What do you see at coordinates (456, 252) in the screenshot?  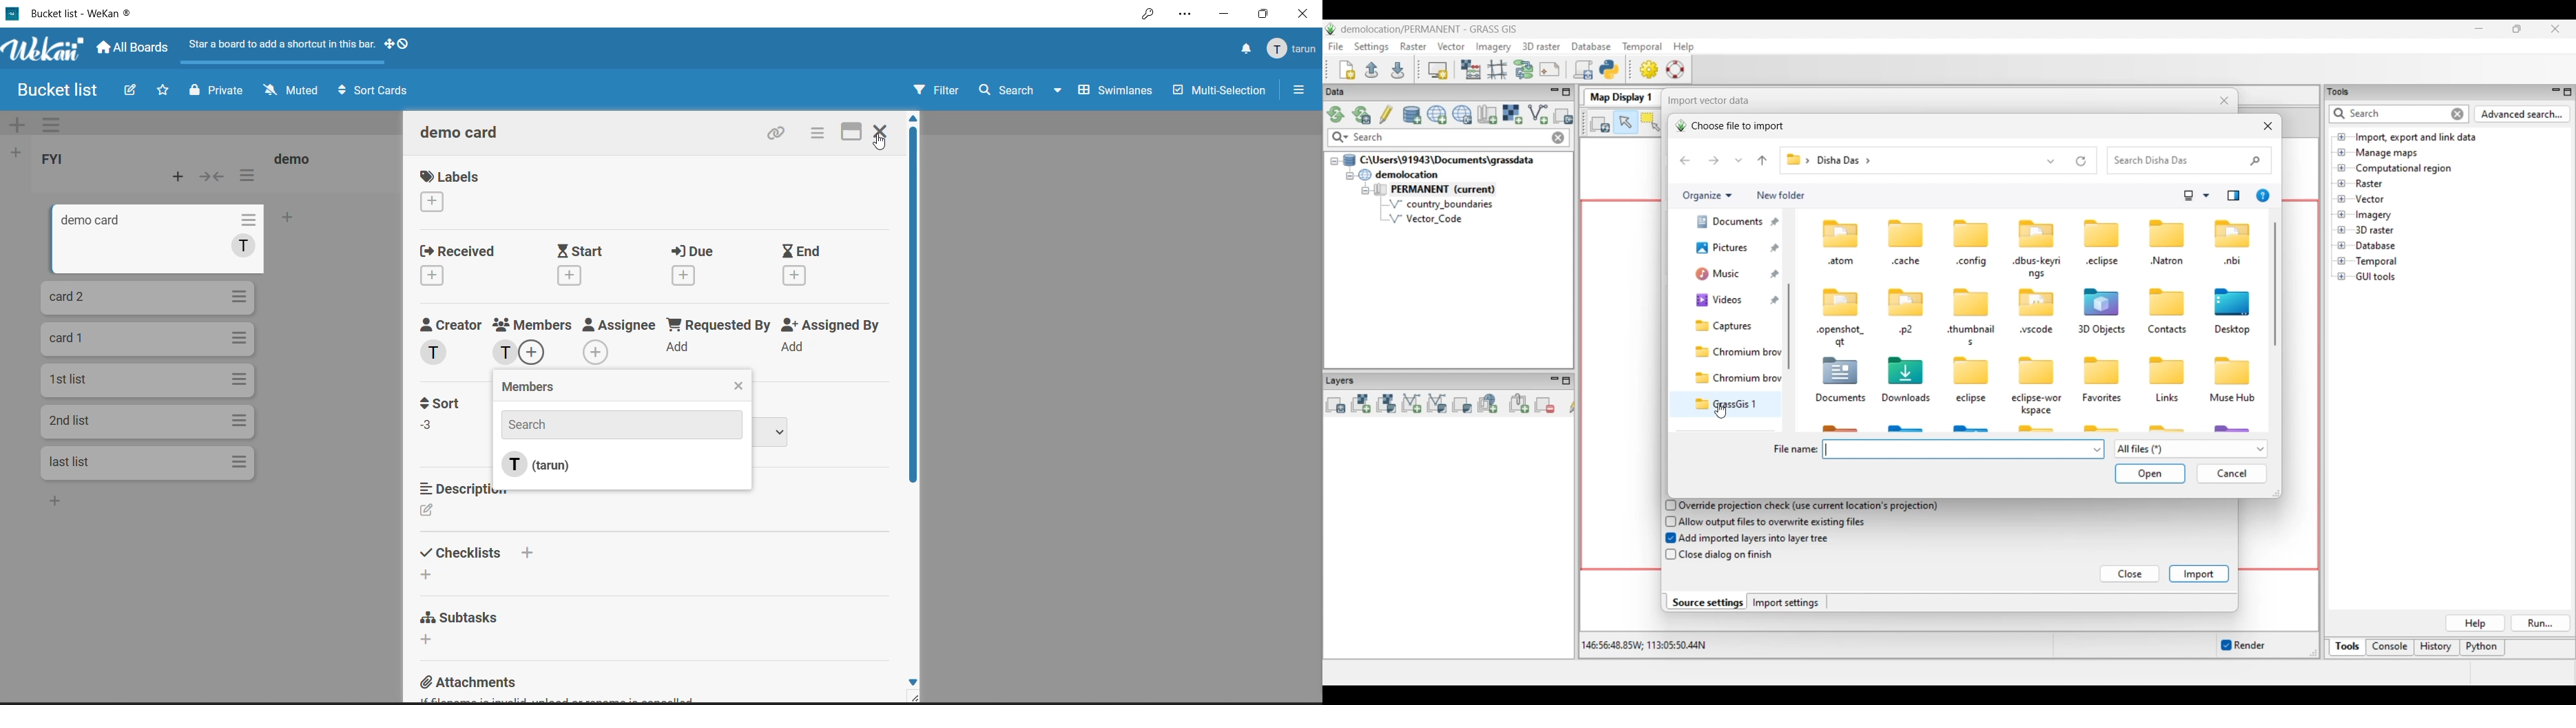 I see `received` at bounding box center [456, 252].